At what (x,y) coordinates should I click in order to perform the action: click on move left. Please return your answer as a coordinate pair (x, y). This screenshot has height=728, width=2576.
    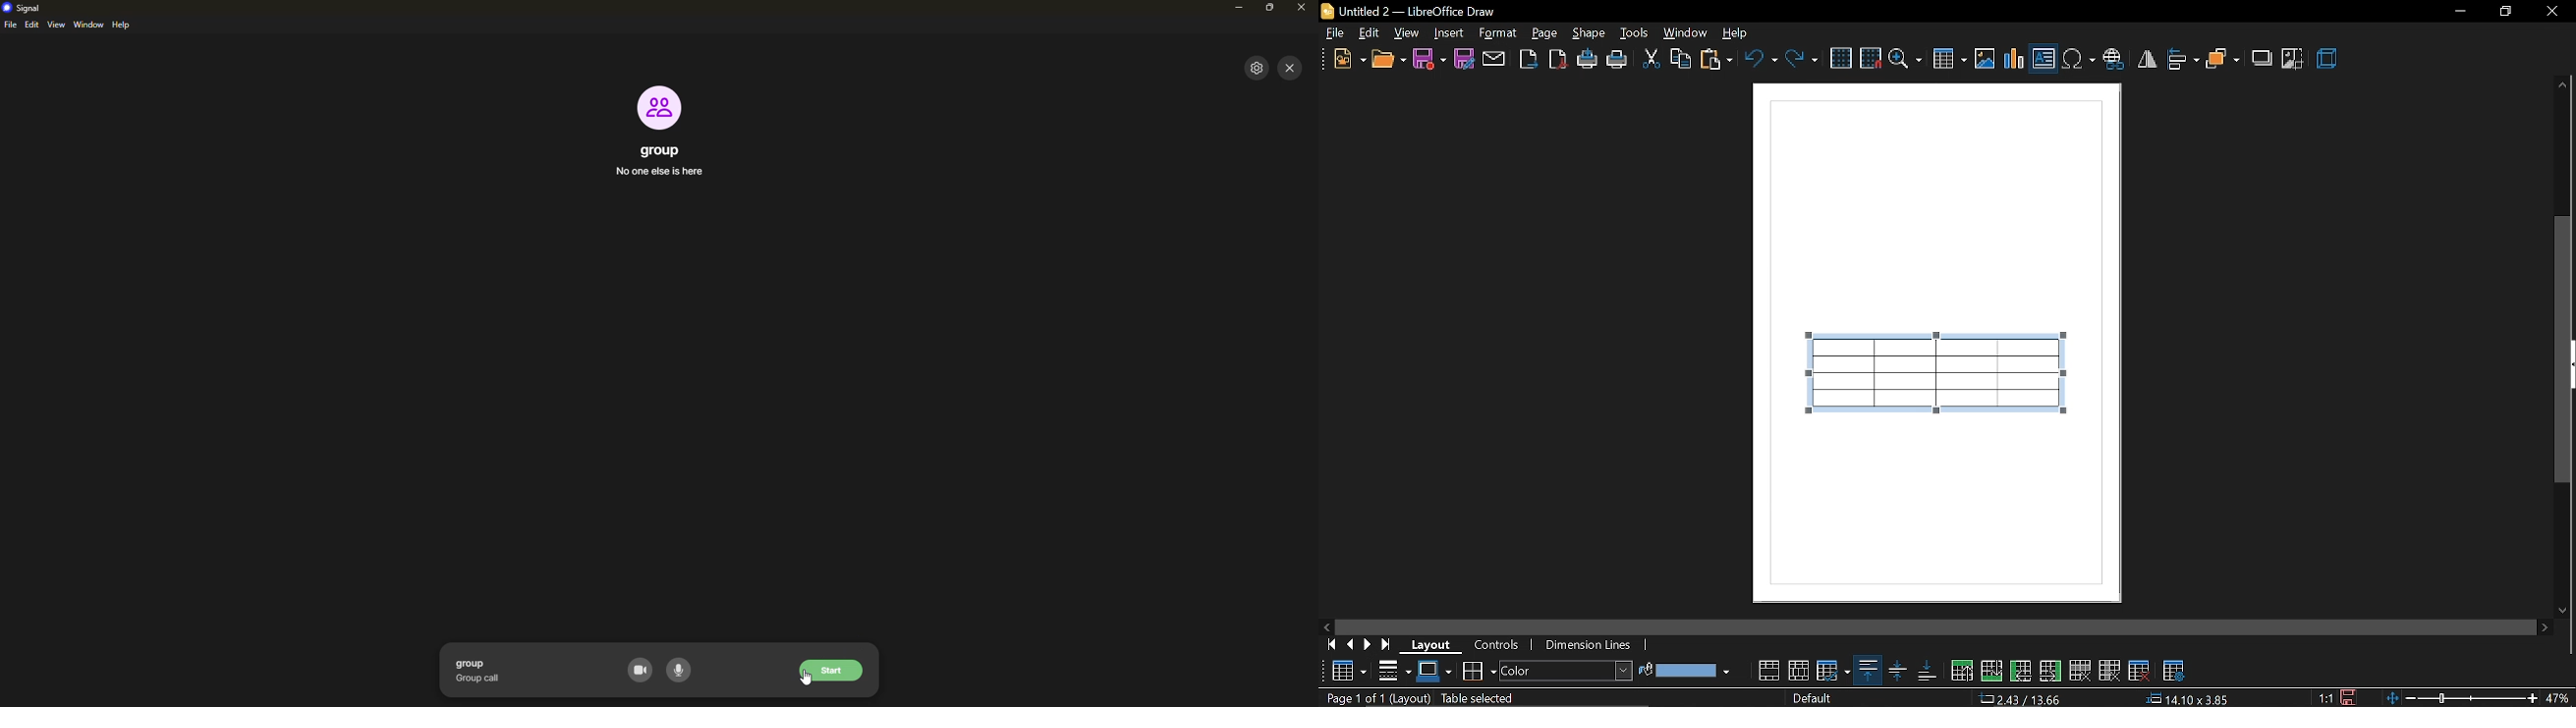
    Looking at the image, I should click on (1326, 625).